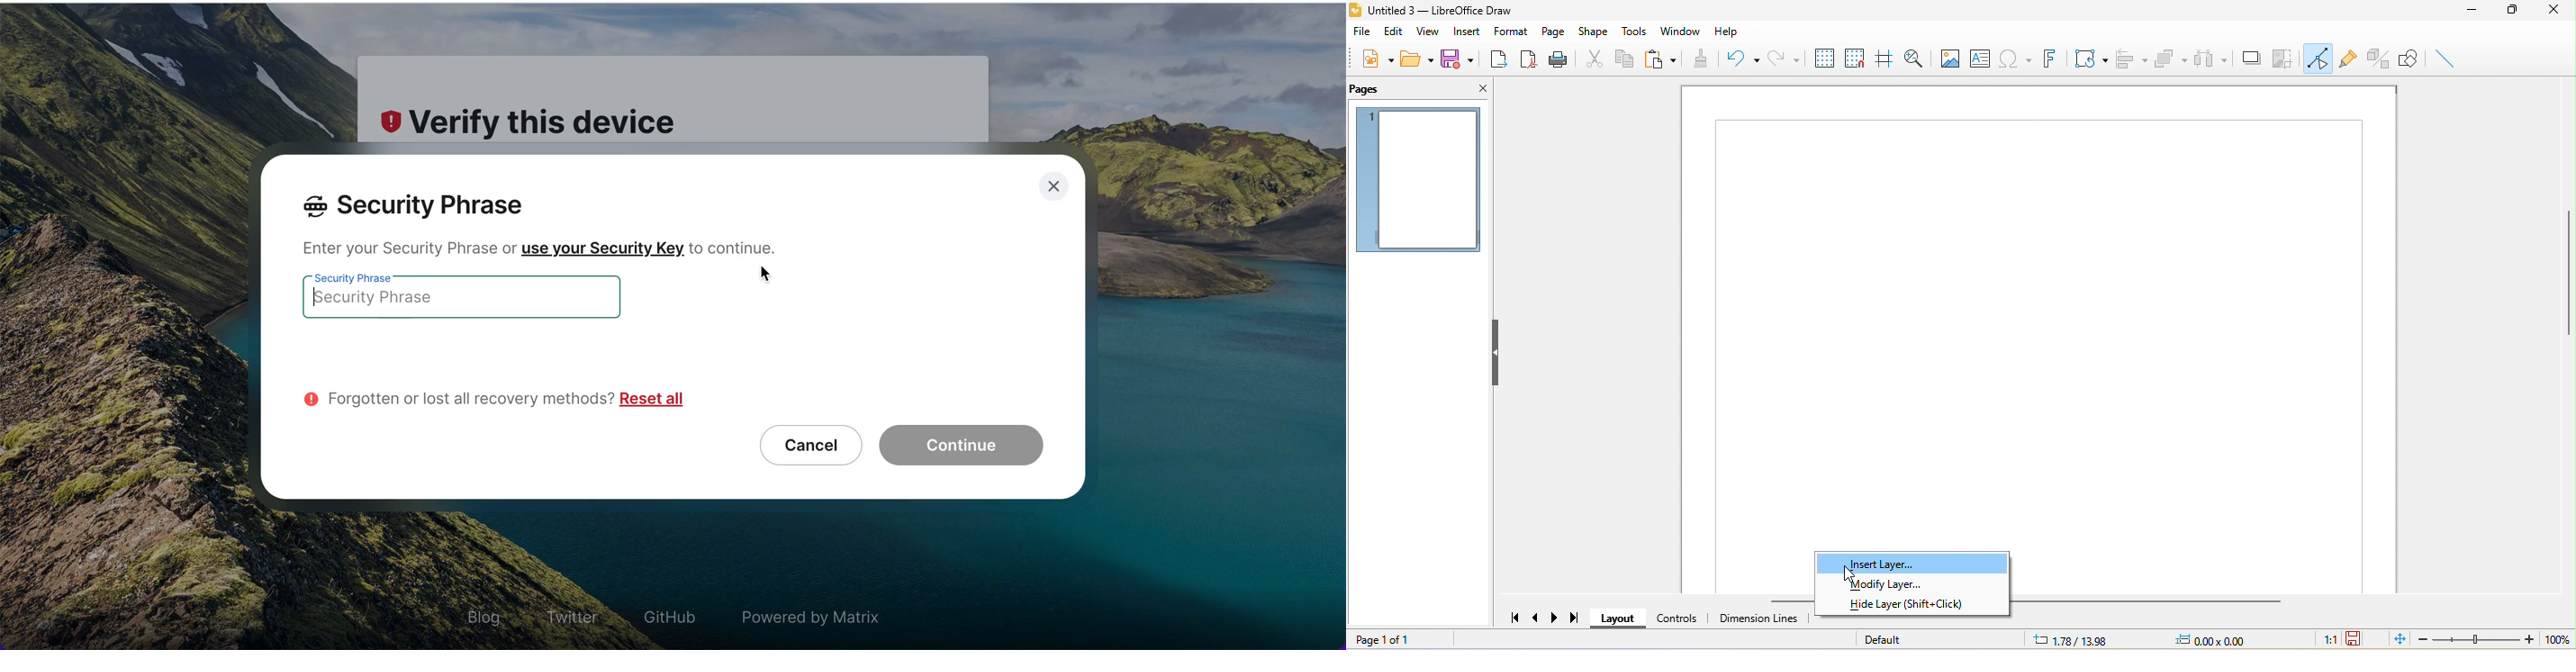 The height and width of the screenshot is (672, 2576). I want to click on 1:1, so click(2323, 640).